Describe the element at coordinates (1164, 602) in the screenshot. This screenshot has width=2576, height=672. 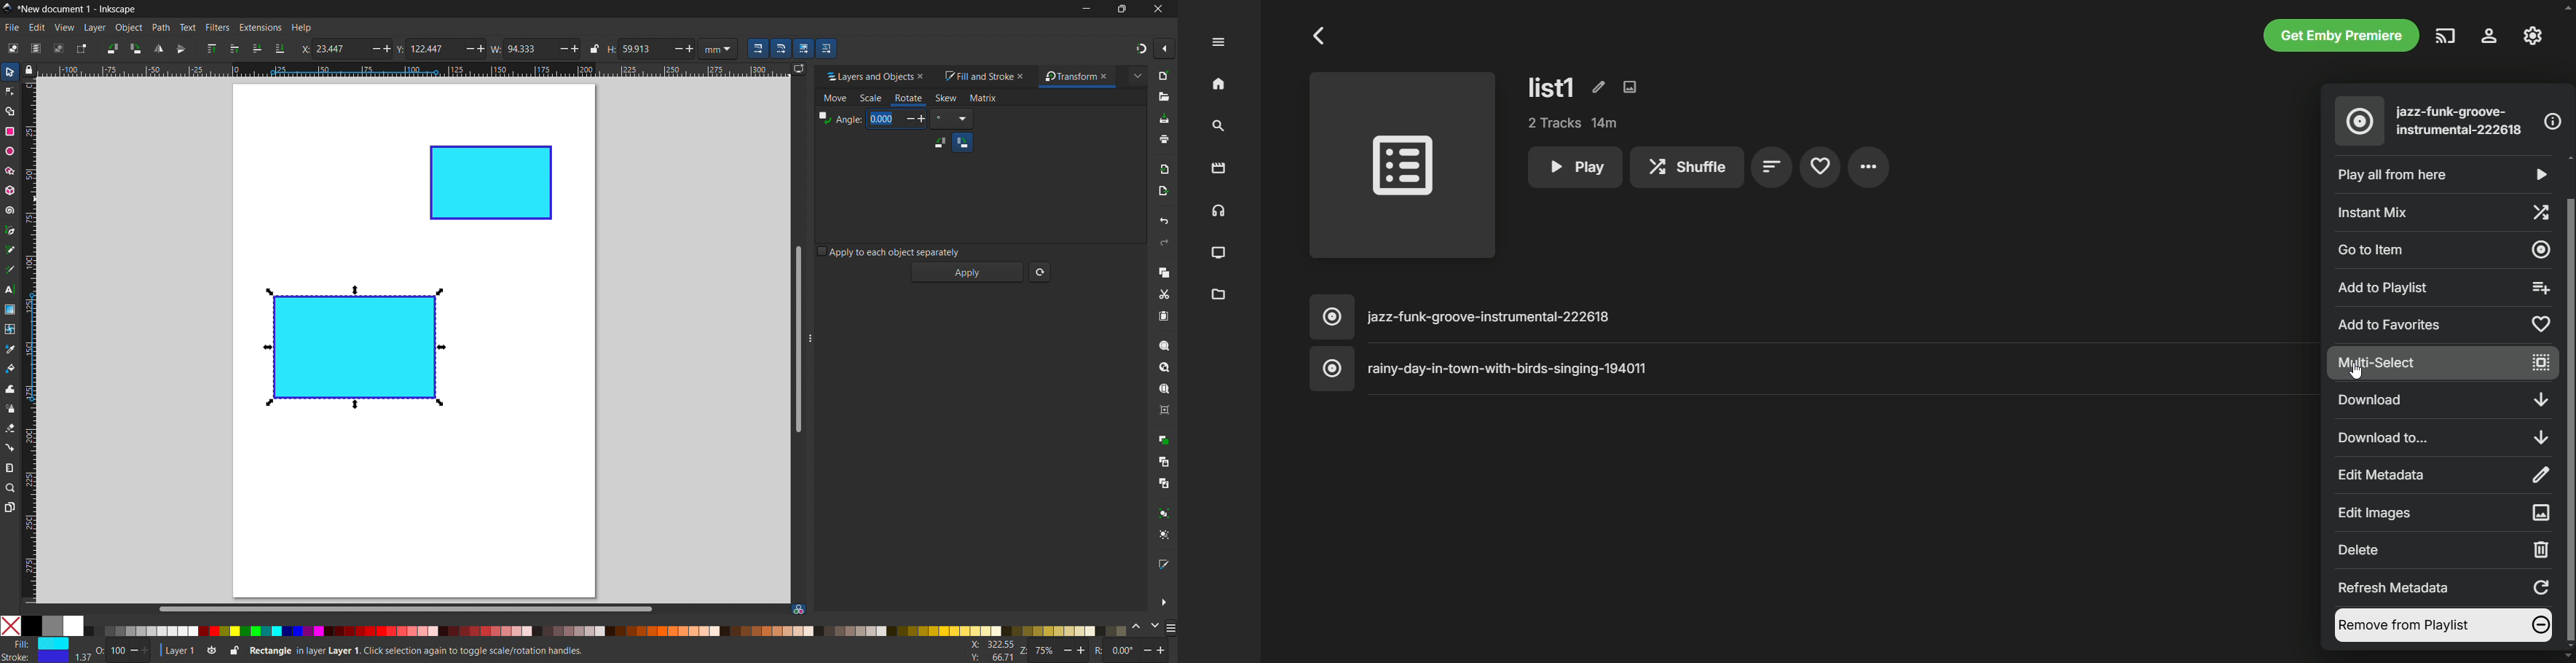
I see `more options` at that location.